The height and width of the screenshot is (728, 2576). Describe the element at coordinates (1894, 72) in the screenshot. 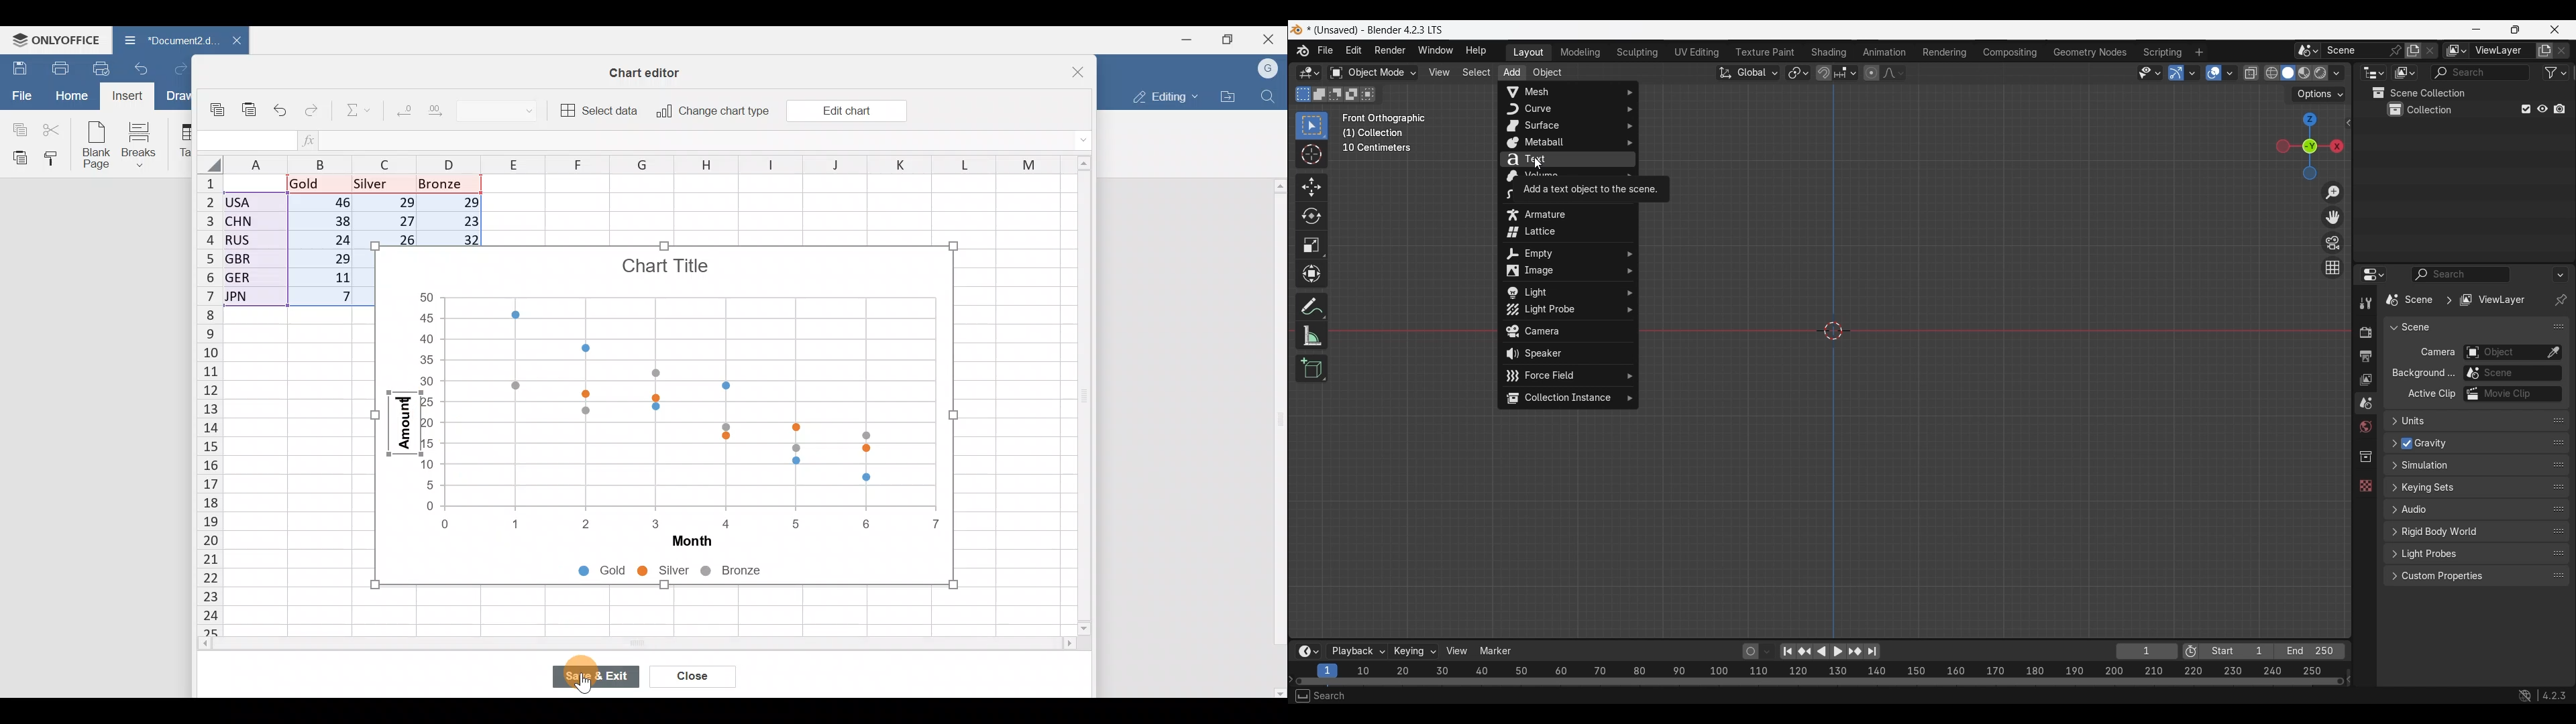

I see `Proportional editing falloff` at that location.